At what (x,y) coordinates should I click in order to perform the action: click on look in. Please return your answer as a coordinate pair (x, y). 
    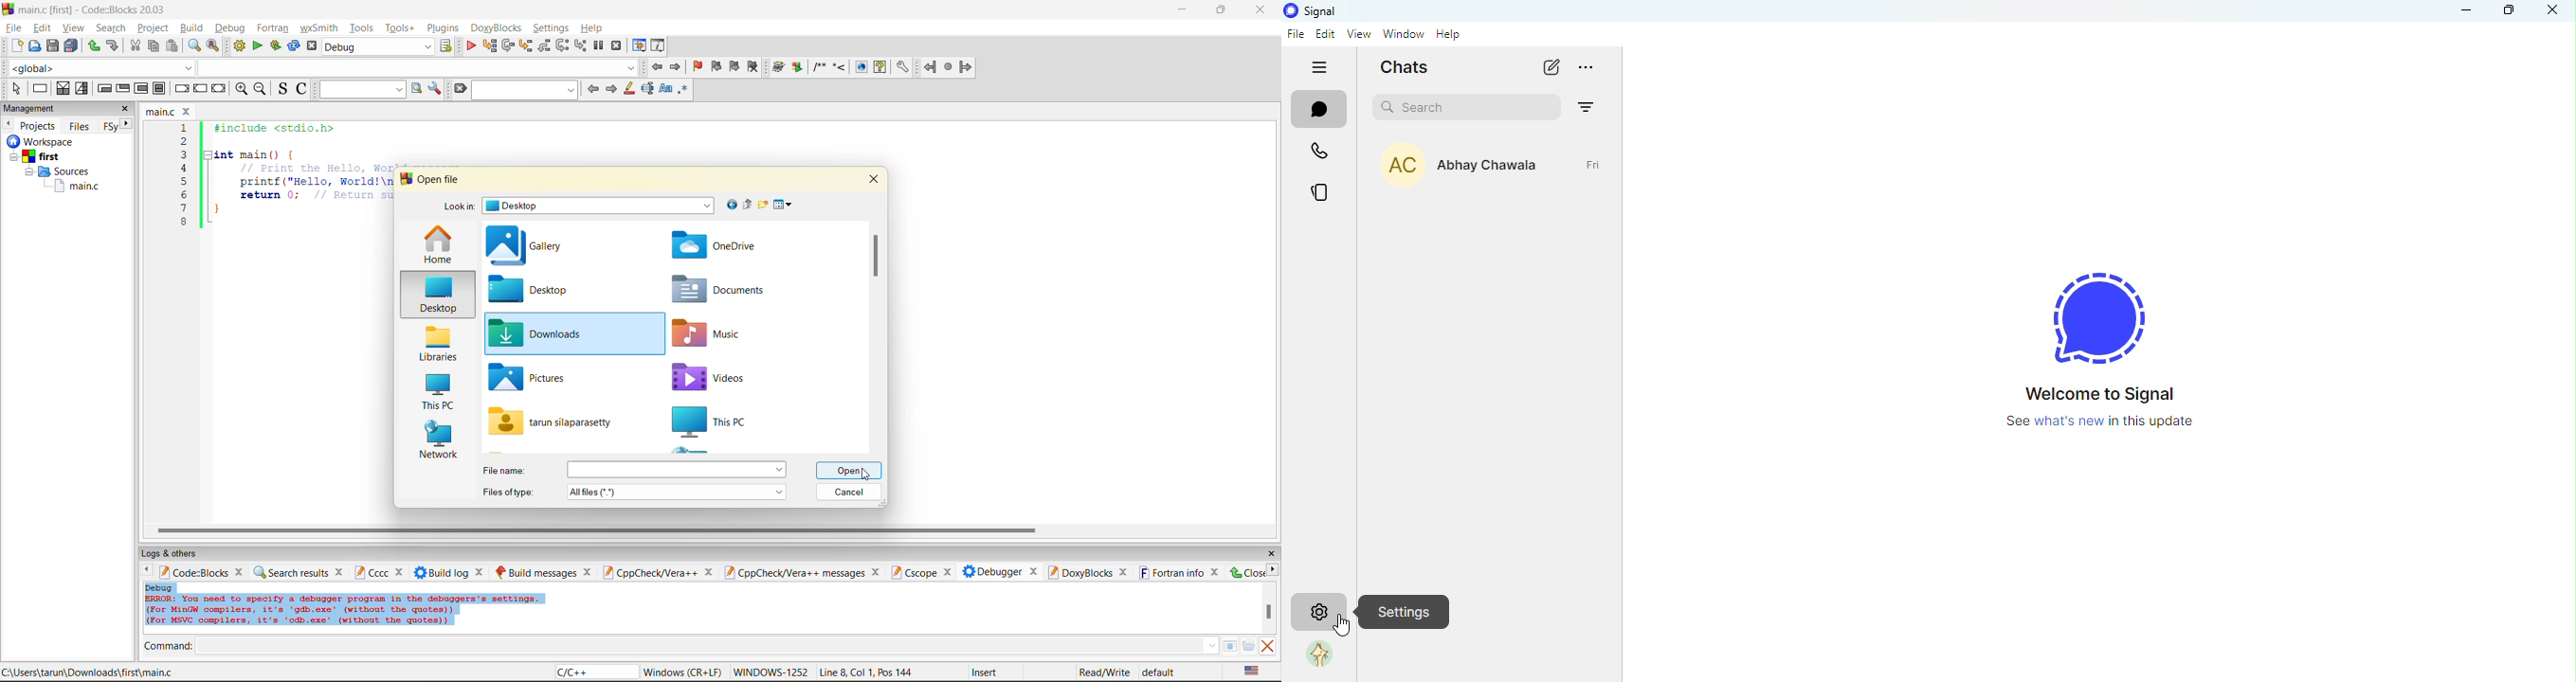
    Looking at the image, I should click on (459, 208).